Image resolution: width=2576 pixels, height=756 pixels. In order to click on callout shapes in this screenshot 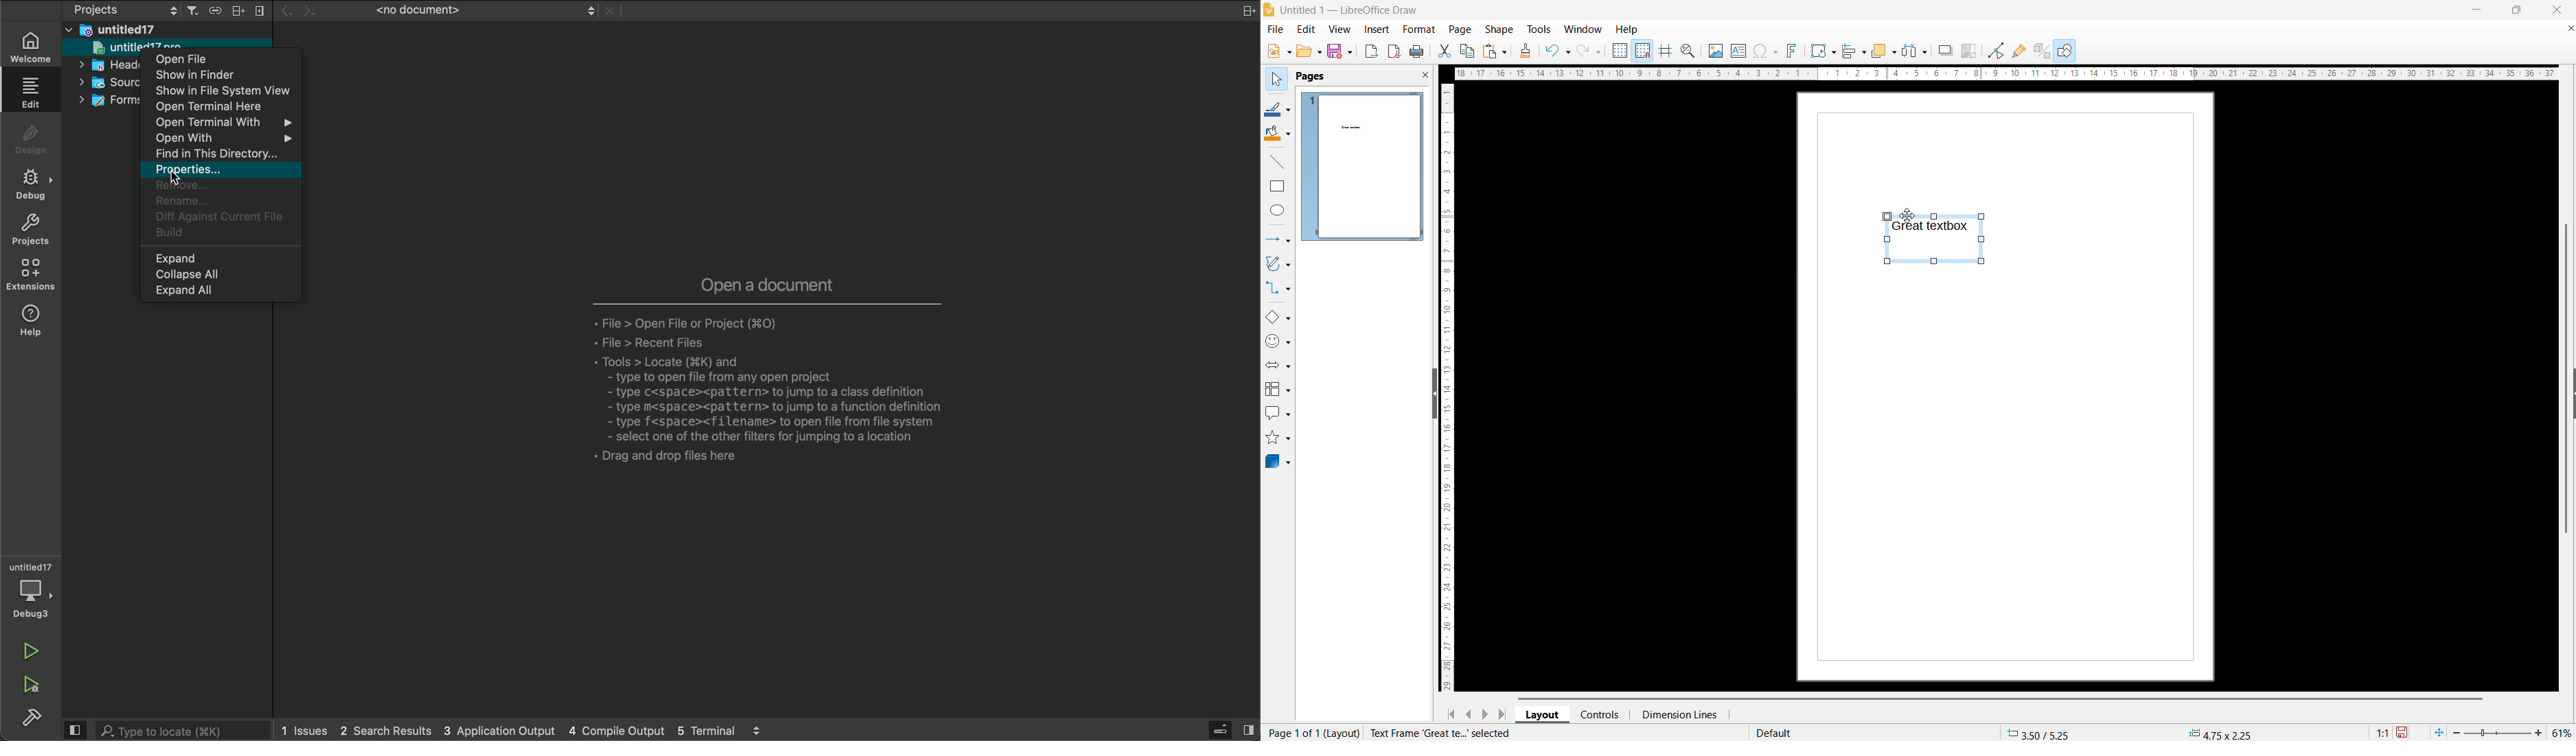, I will do `click(1277, 413)`.